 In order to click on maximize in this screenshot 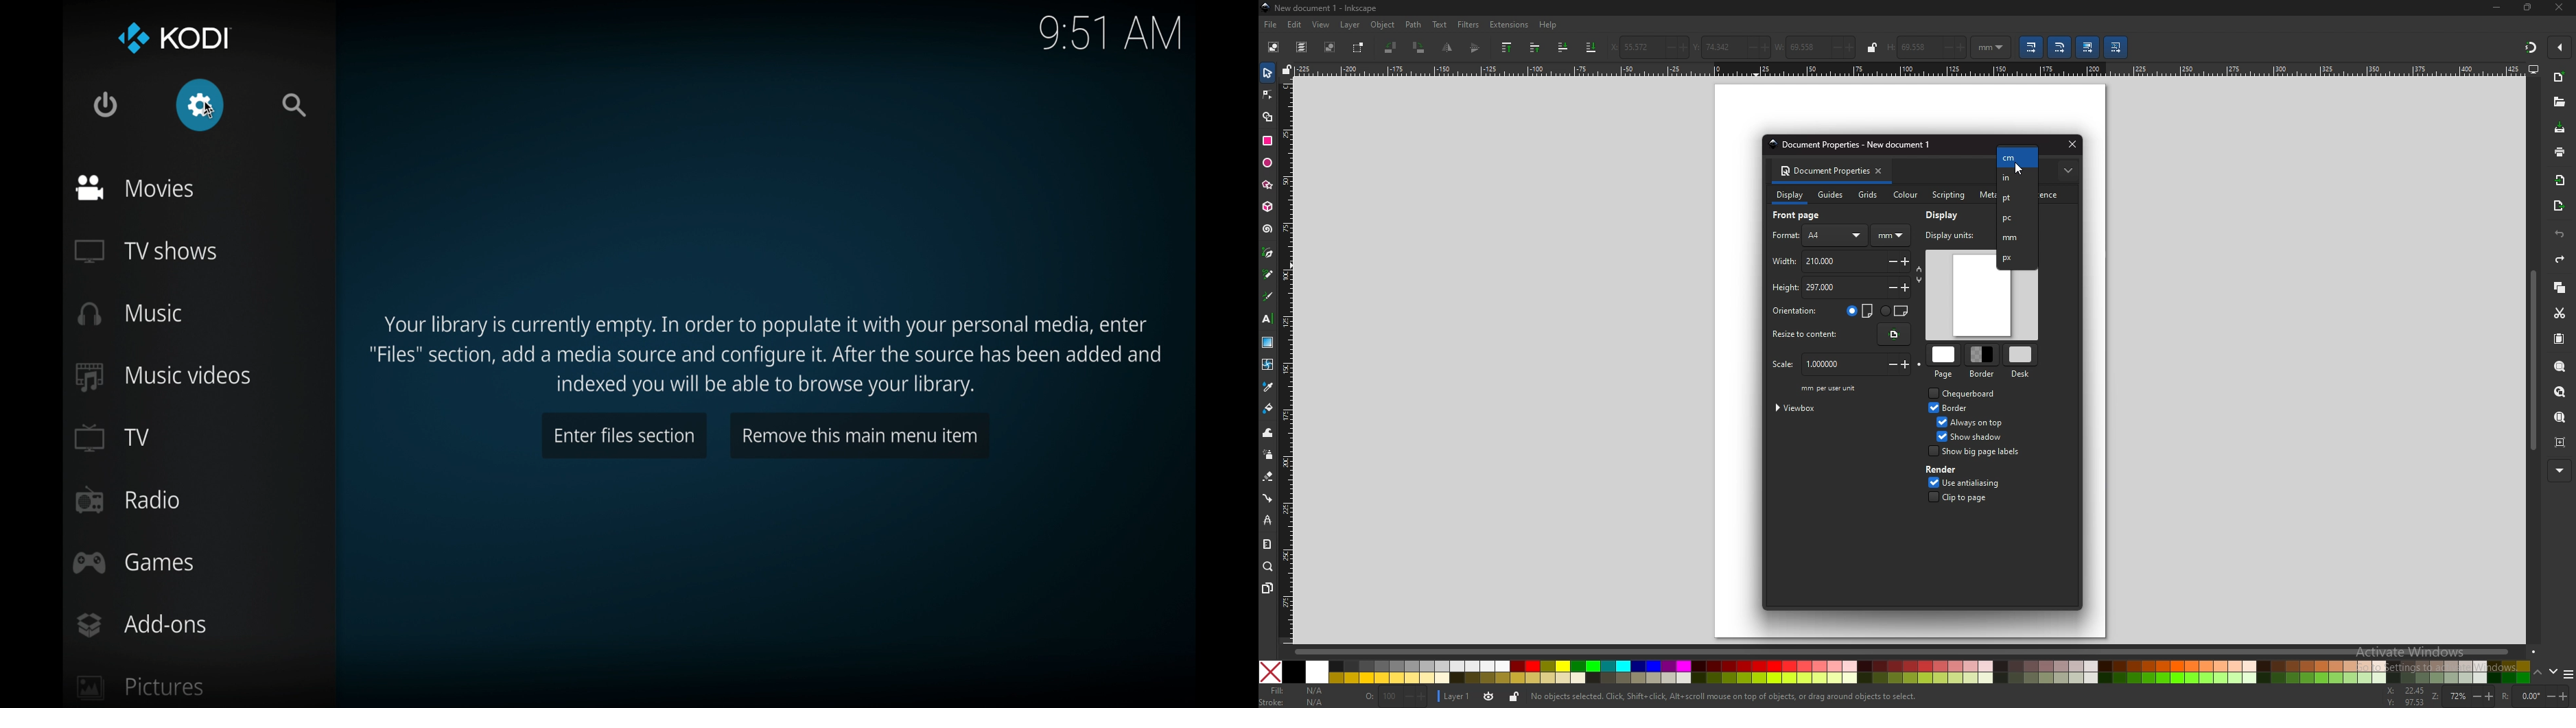, I will do `click(2528, 8)`.